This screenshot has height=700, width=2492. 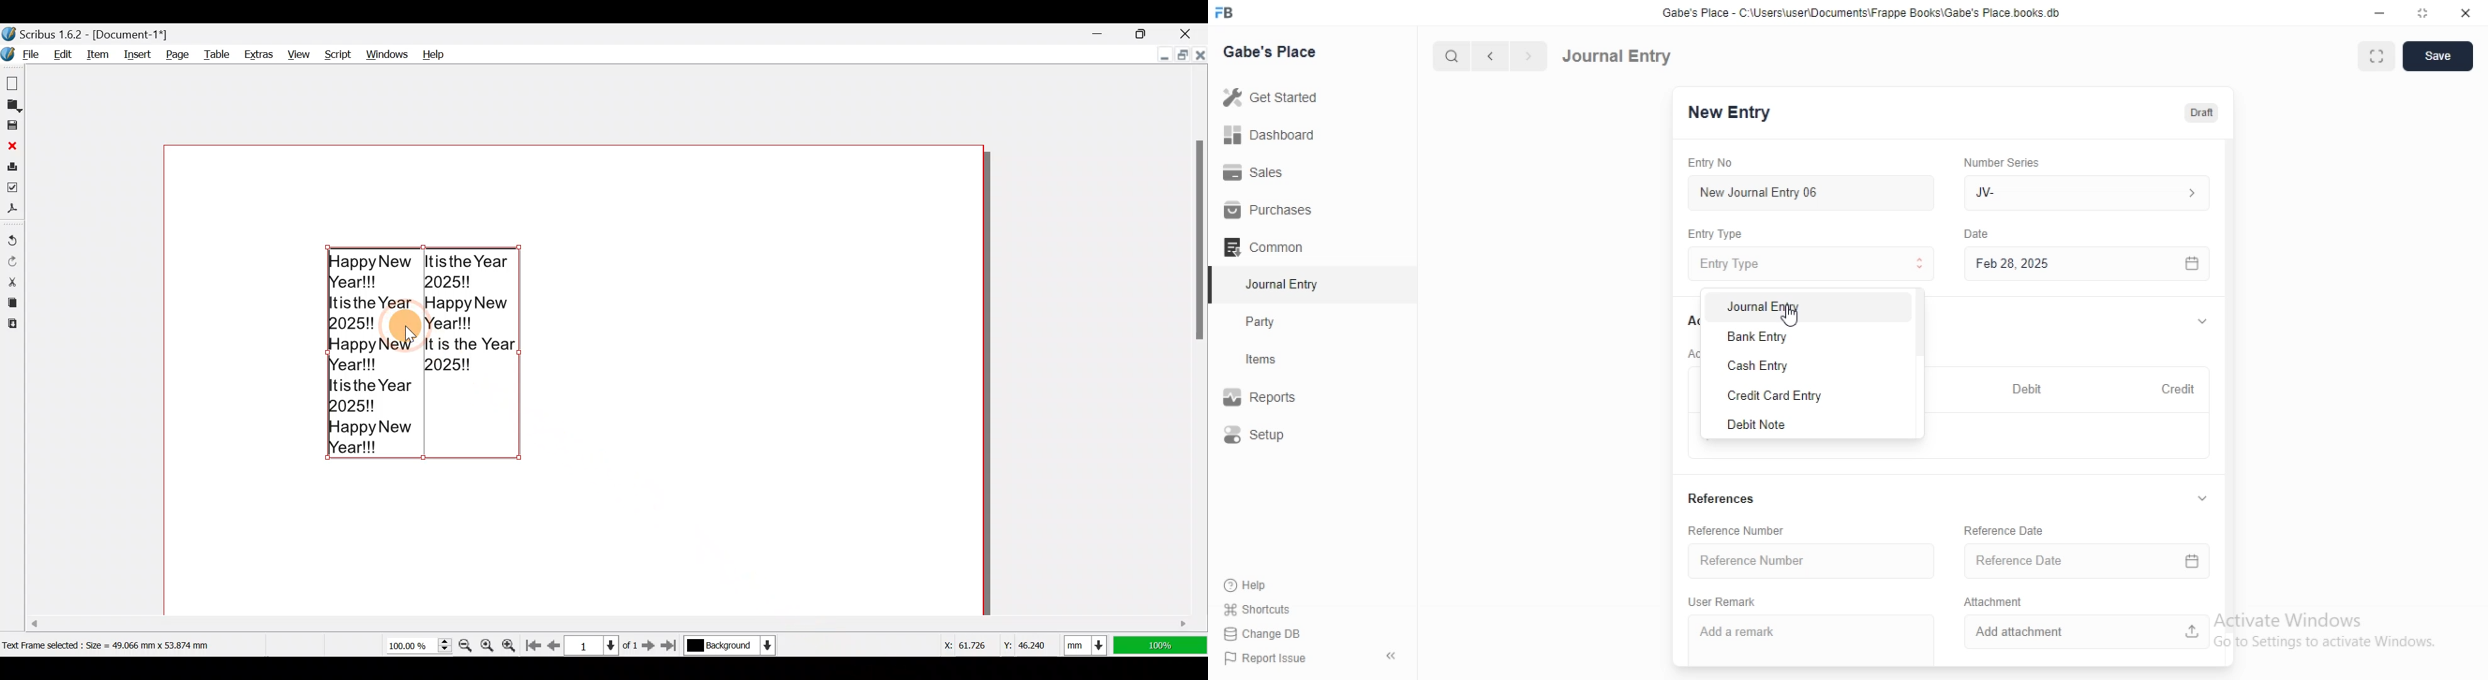 I want to click on close, so click(x=2466, y=14).